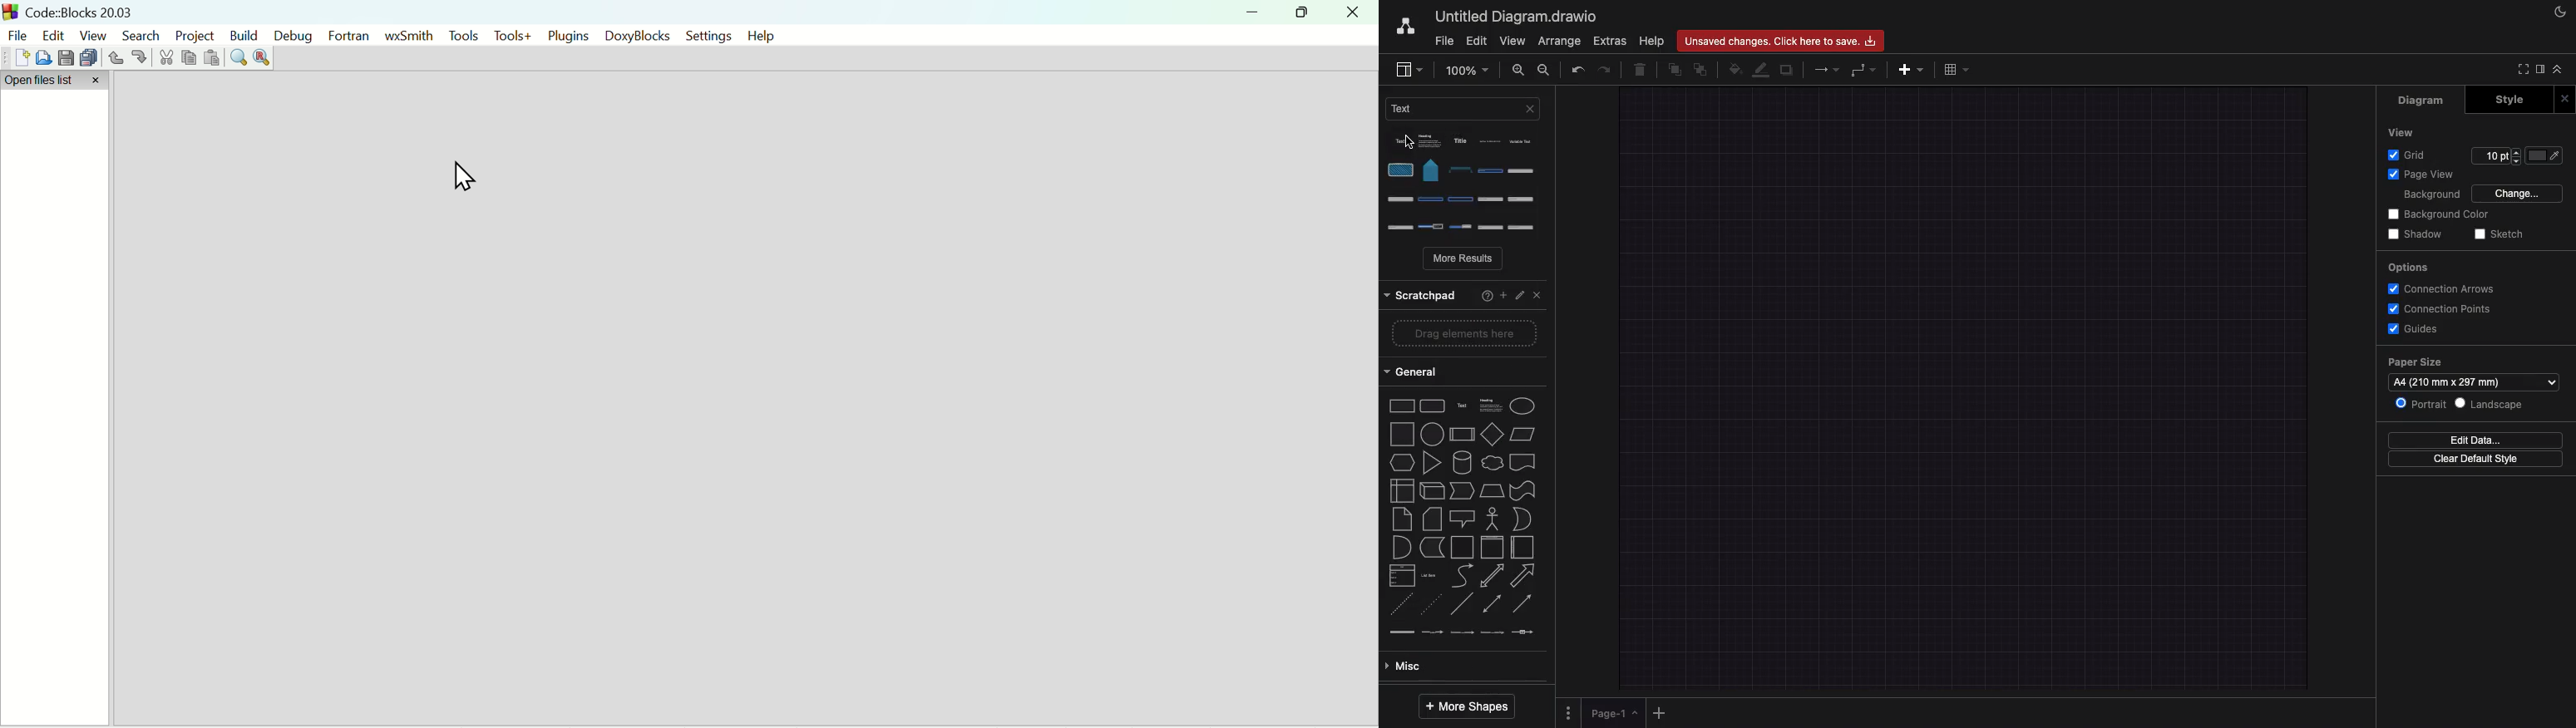 The height and width of the screenshot is (728, 2576). Describe the element at coordinates (2476, 458) in the screenshot. I see `Clear default style` at that location.